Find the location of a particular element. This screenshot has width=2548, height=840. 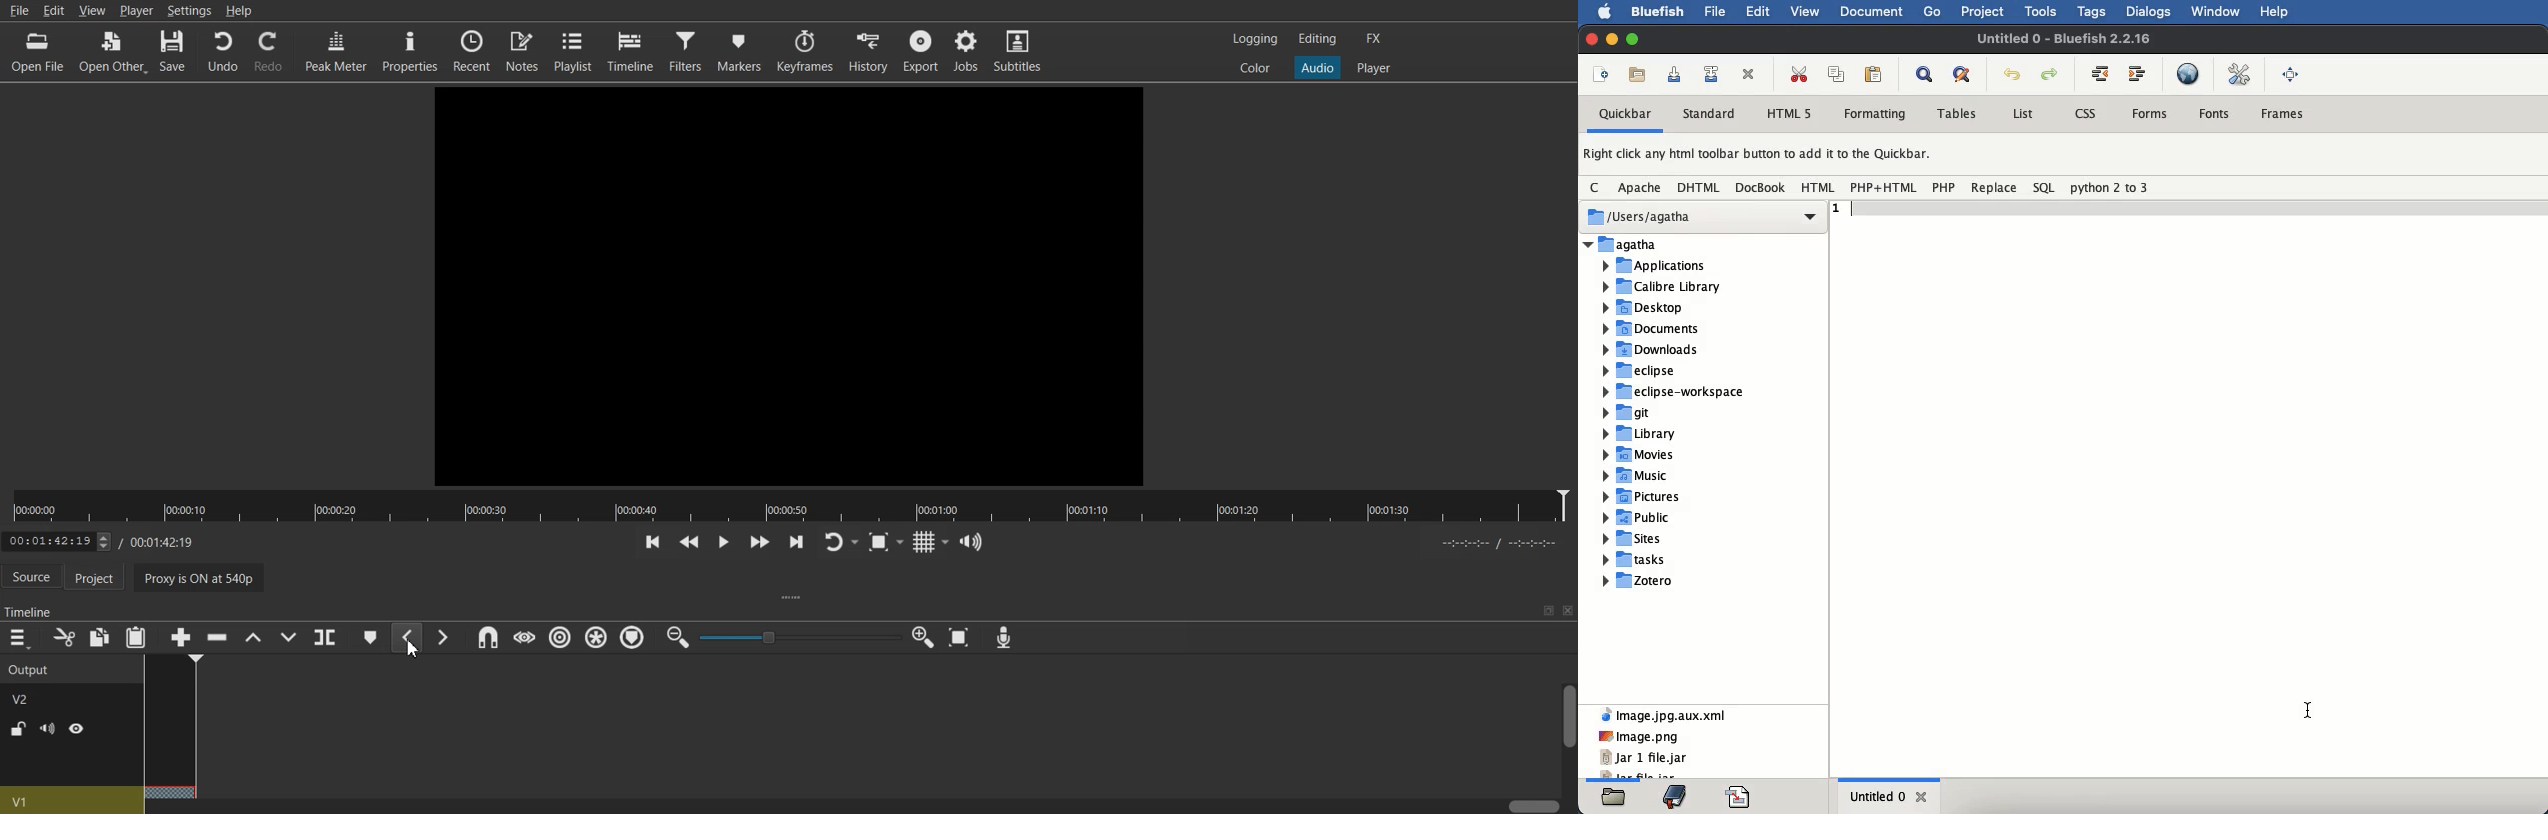

Audio  File is located at coordinates (168, 725).